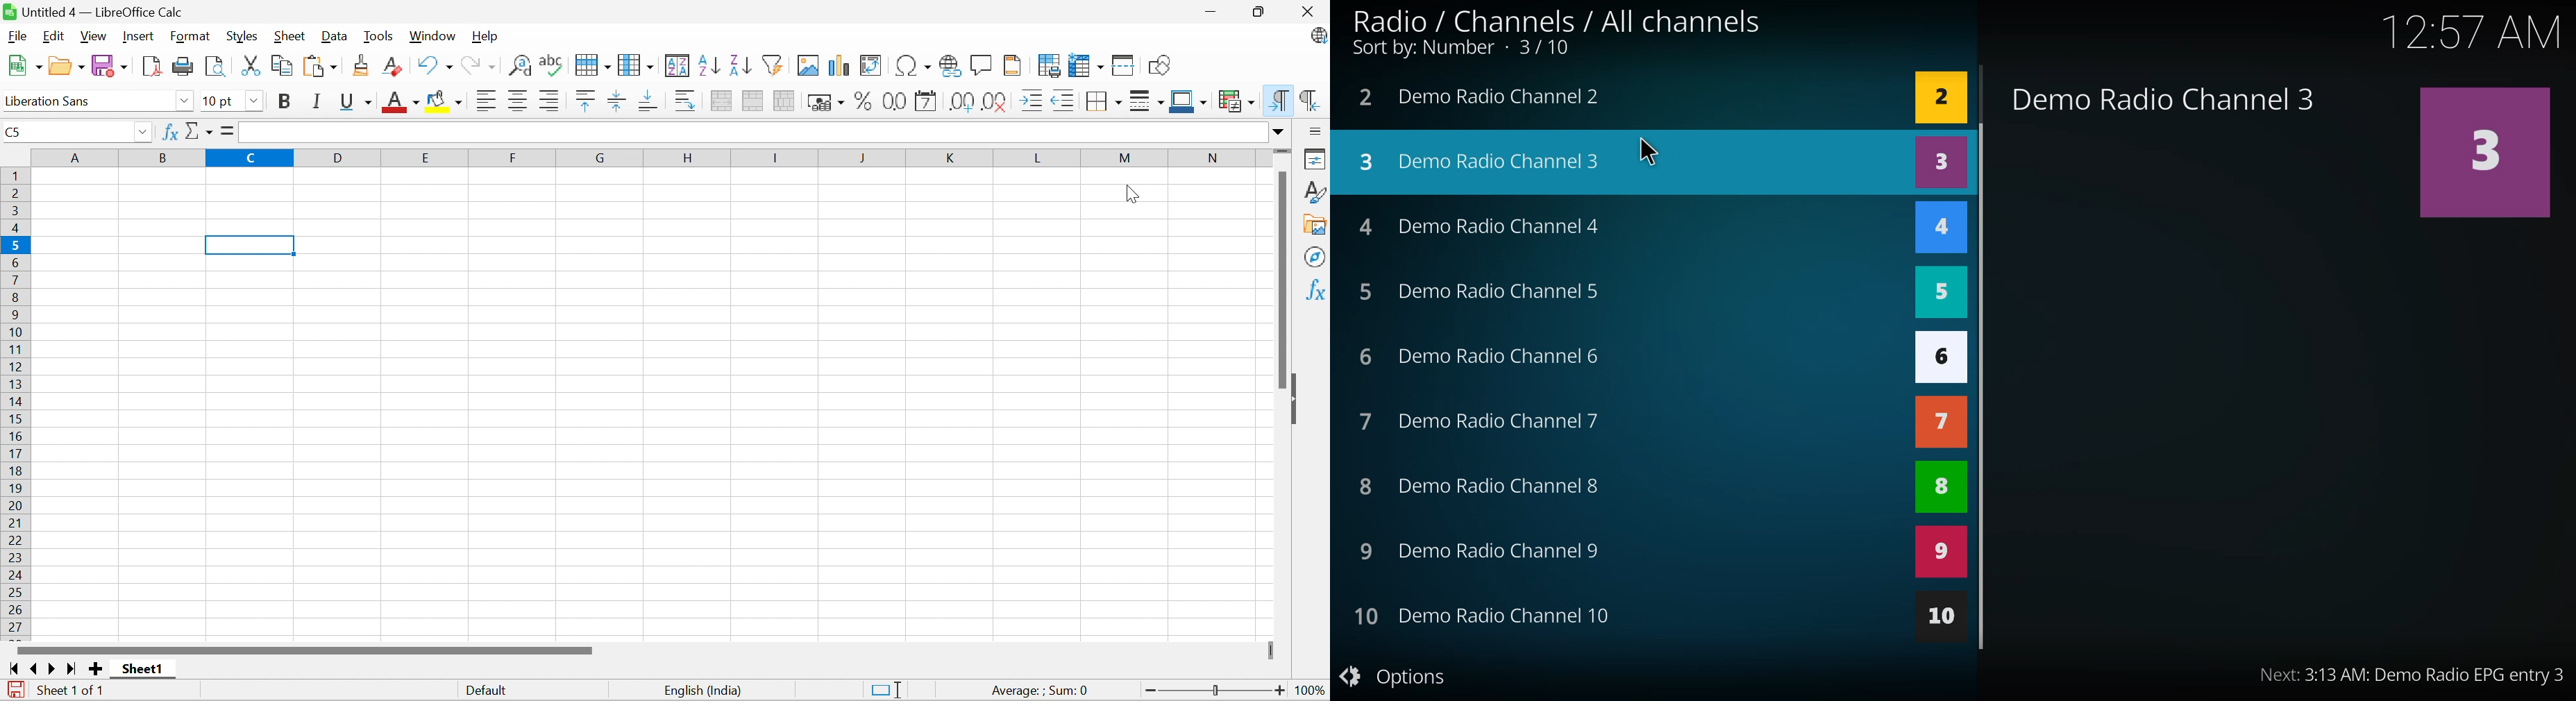 The image size is (2576, 728). I want to click on Redo, so click(478, 67).